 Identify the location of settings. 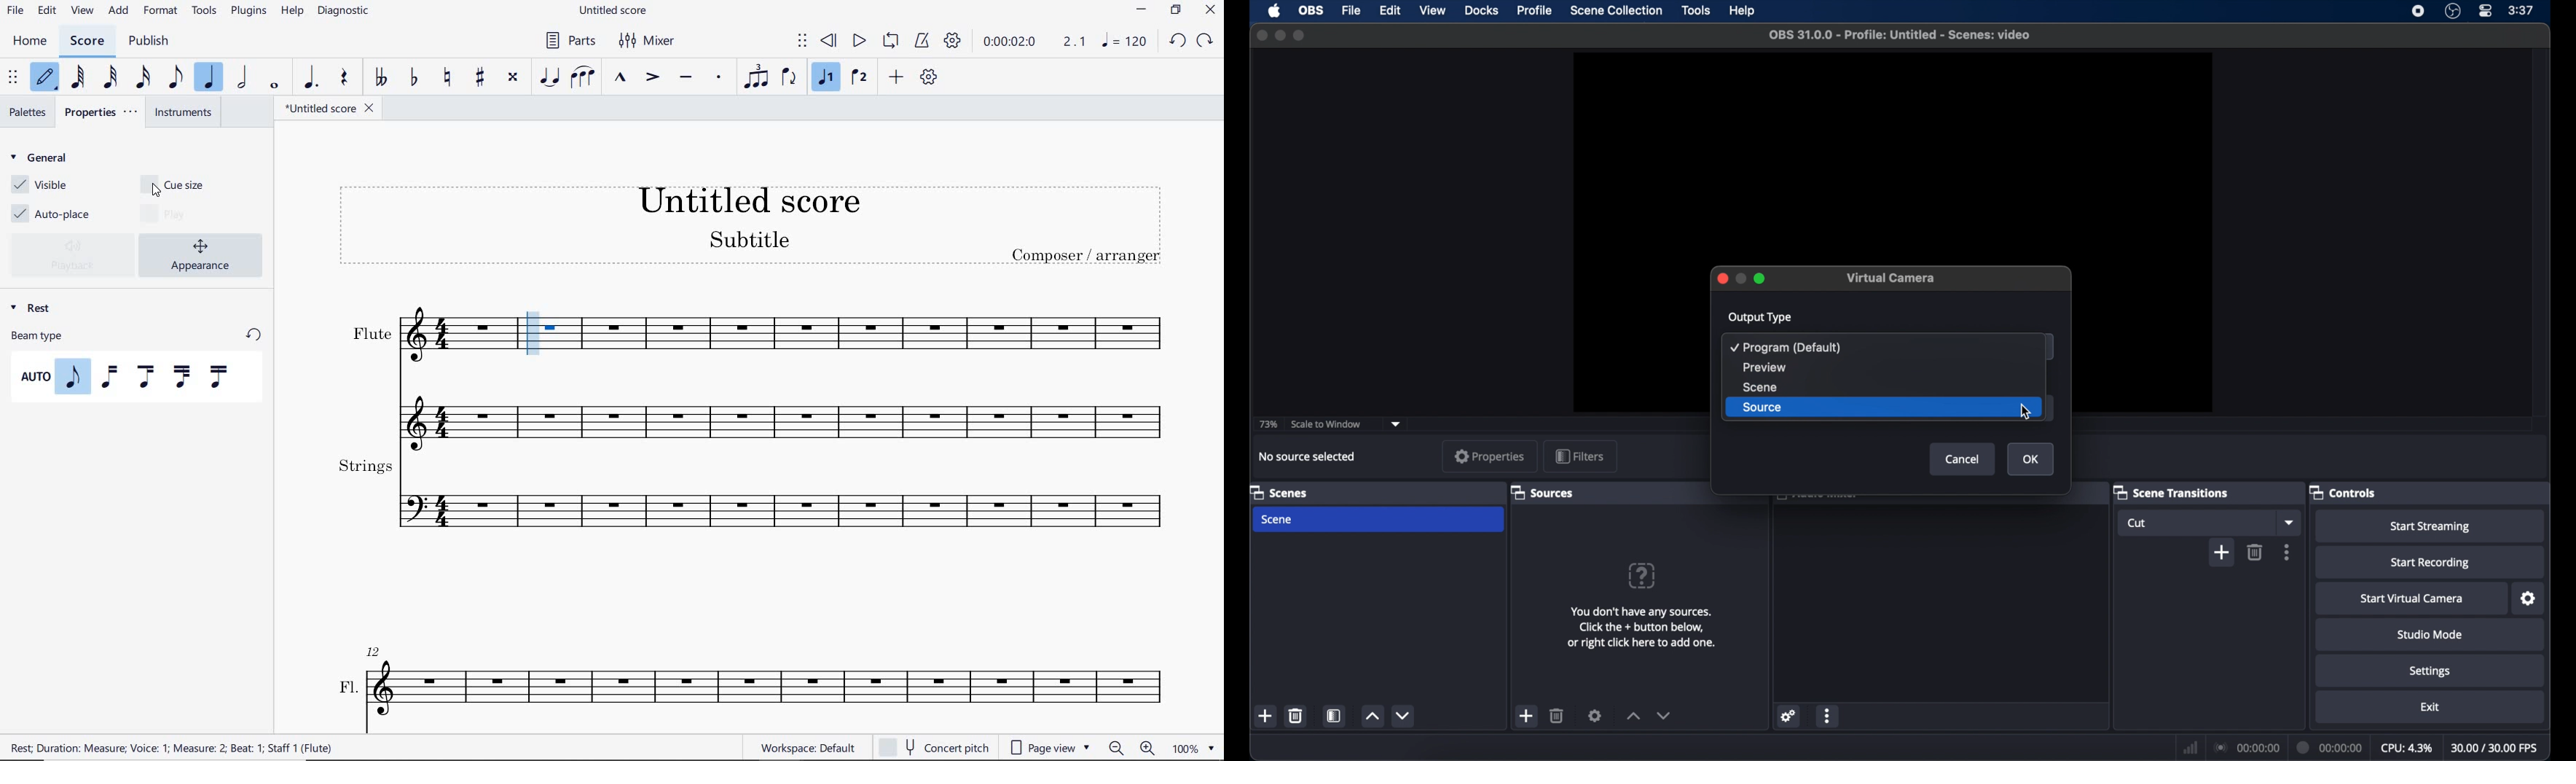
(1596, 715).